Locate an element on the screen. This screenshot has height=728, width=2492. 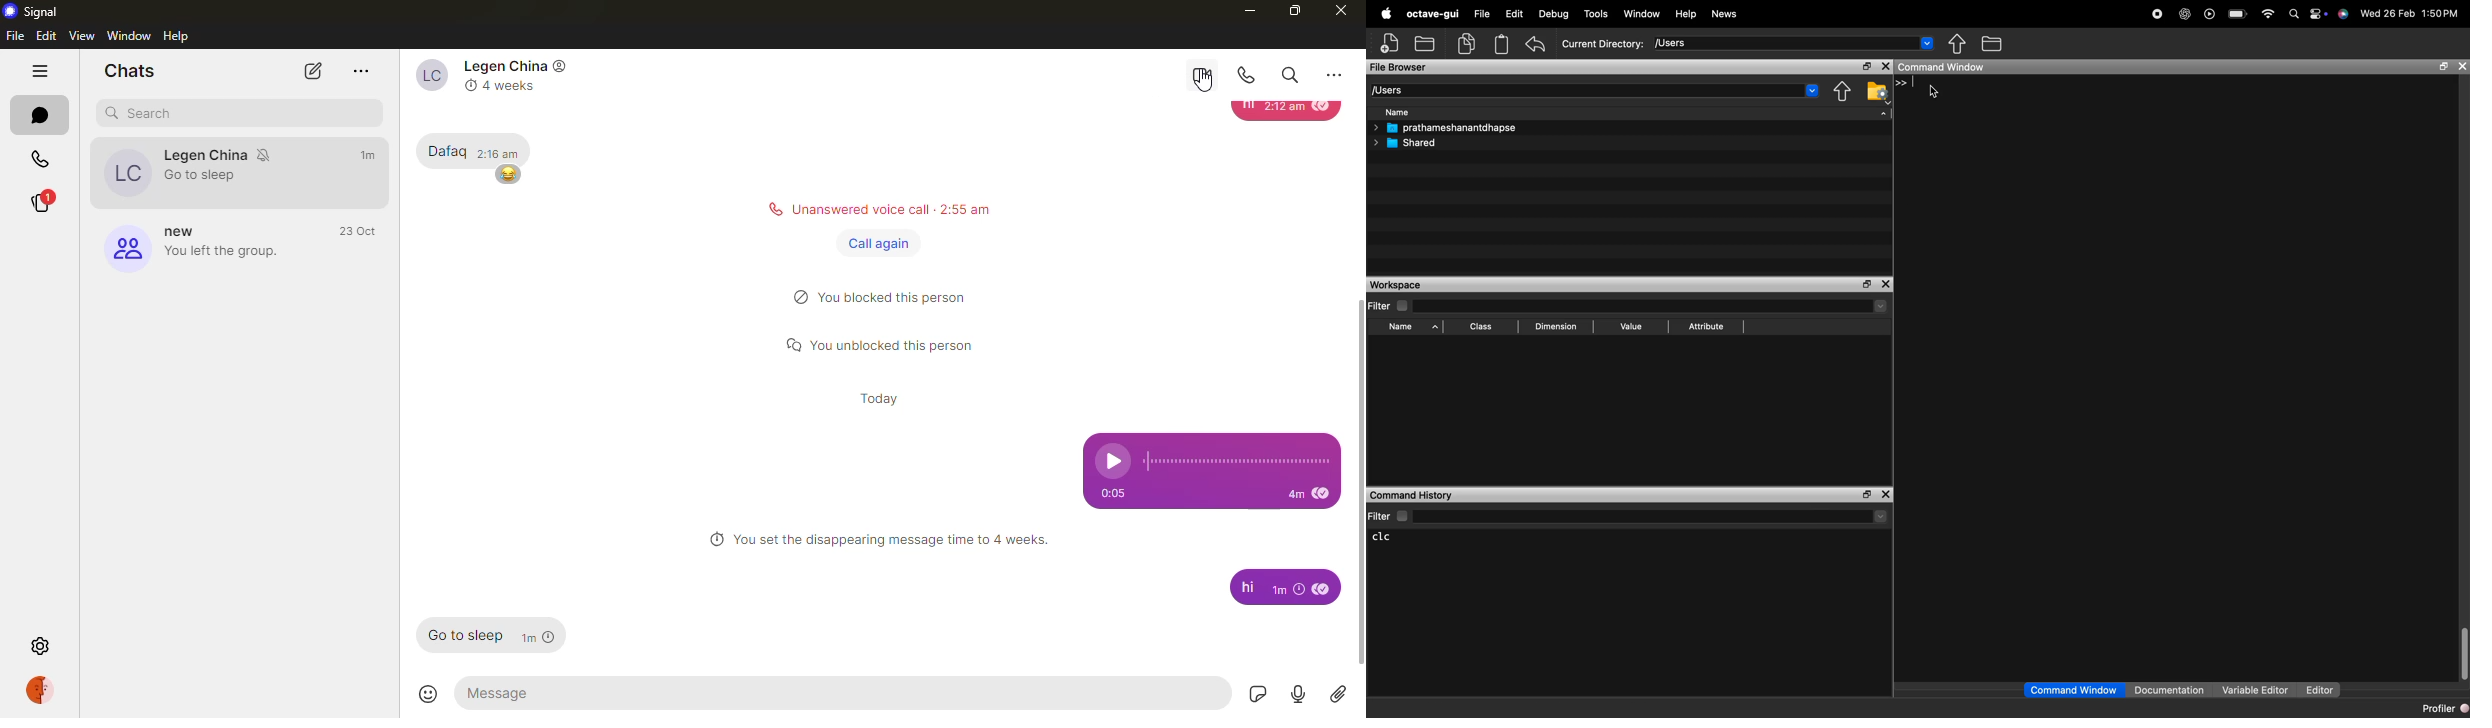
calls is located at coordinates (34, 158).